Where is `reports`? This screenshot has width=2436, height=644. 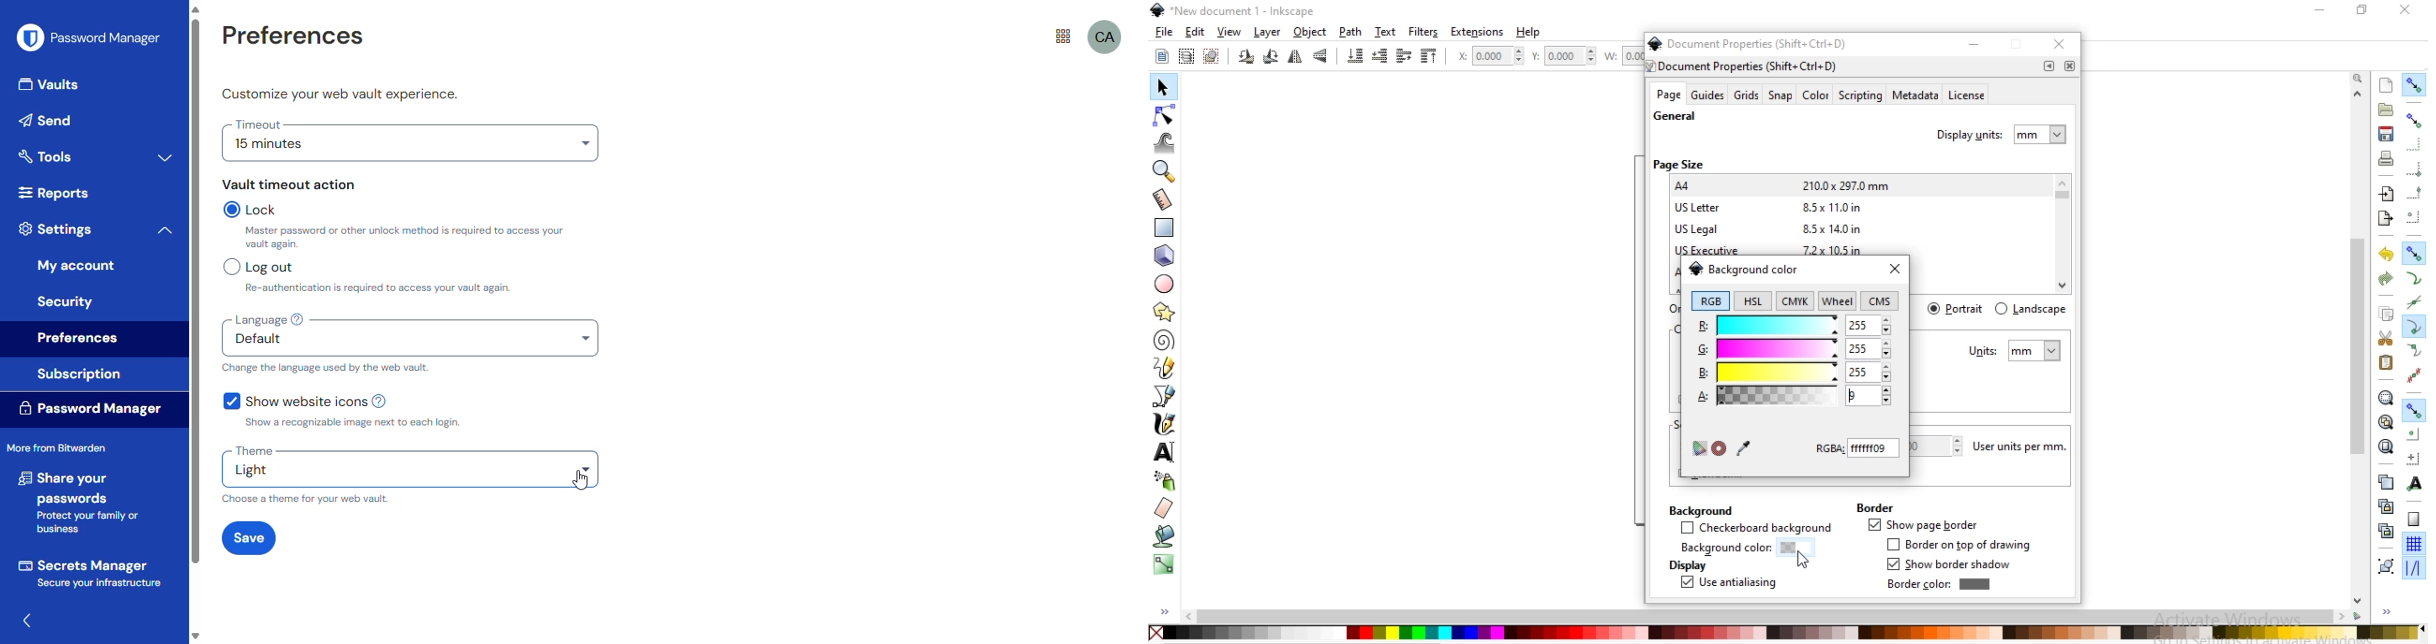
reports is located at coordinates (52, 193).